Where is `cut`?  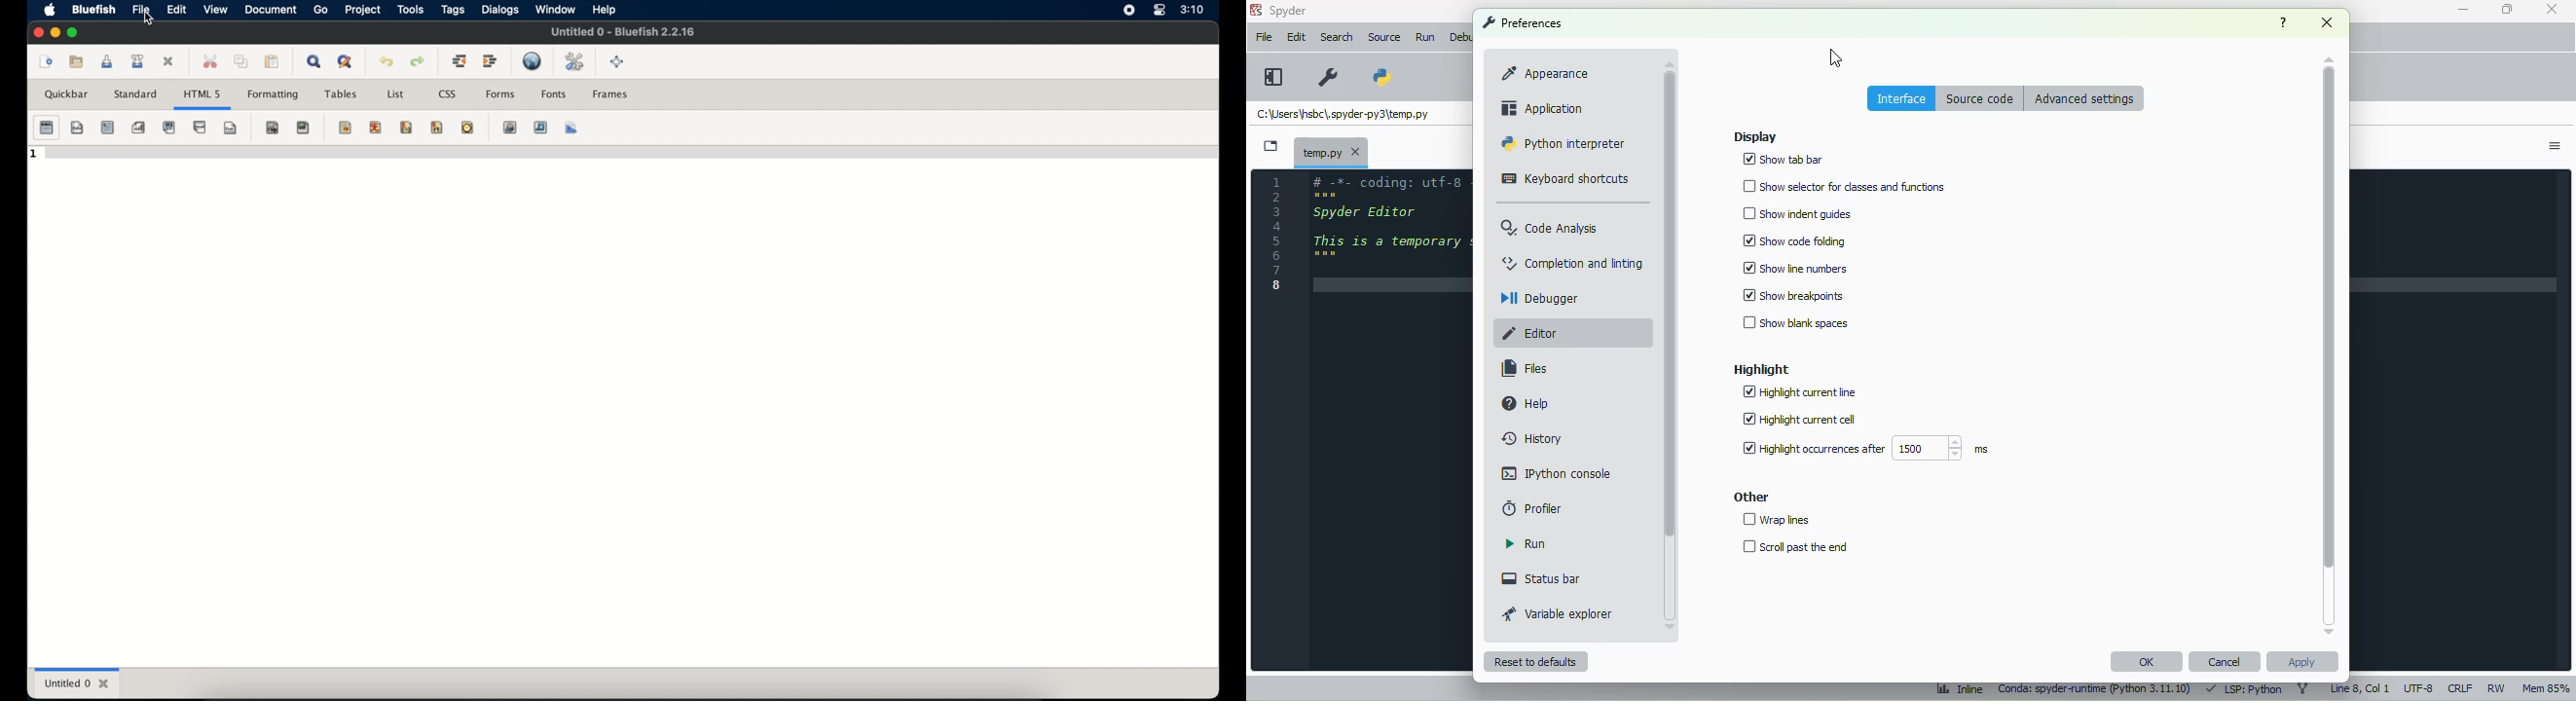
cut is located at coordinates (210, 61).